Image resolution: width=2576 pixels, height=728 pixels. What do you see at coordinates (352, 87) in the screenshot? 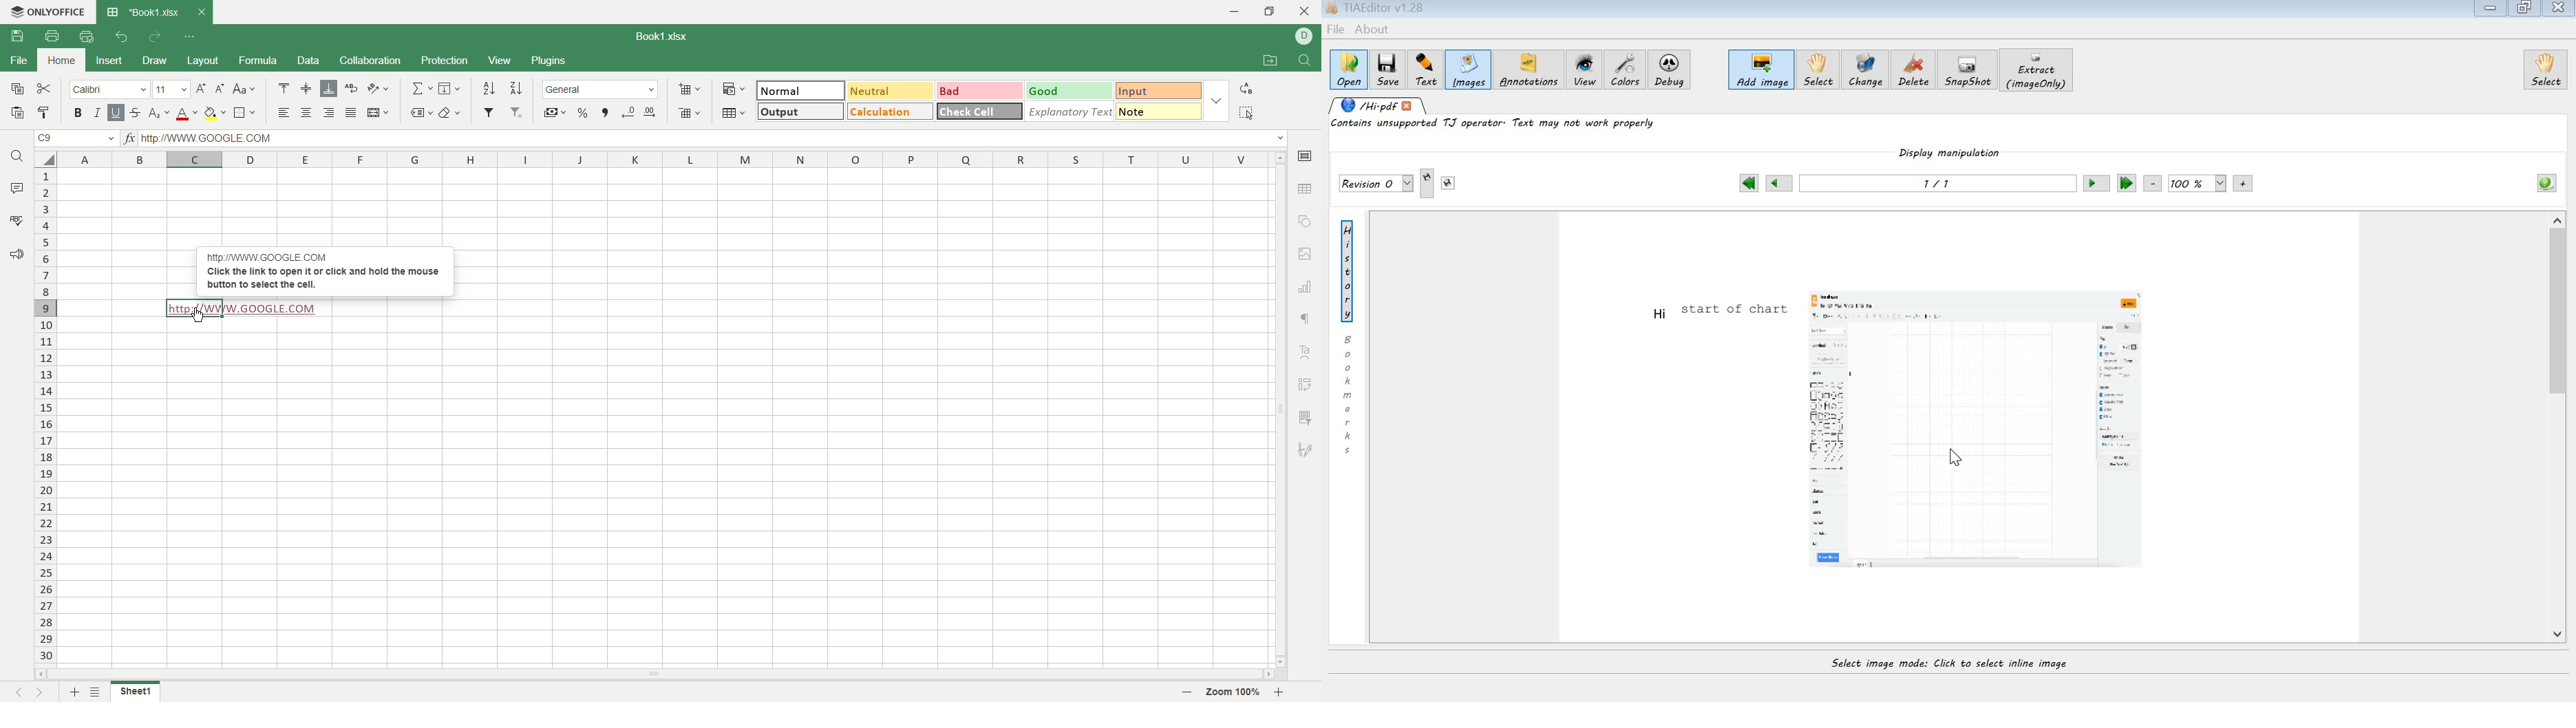
I see `wrap text` at bounding box center [352, 87].